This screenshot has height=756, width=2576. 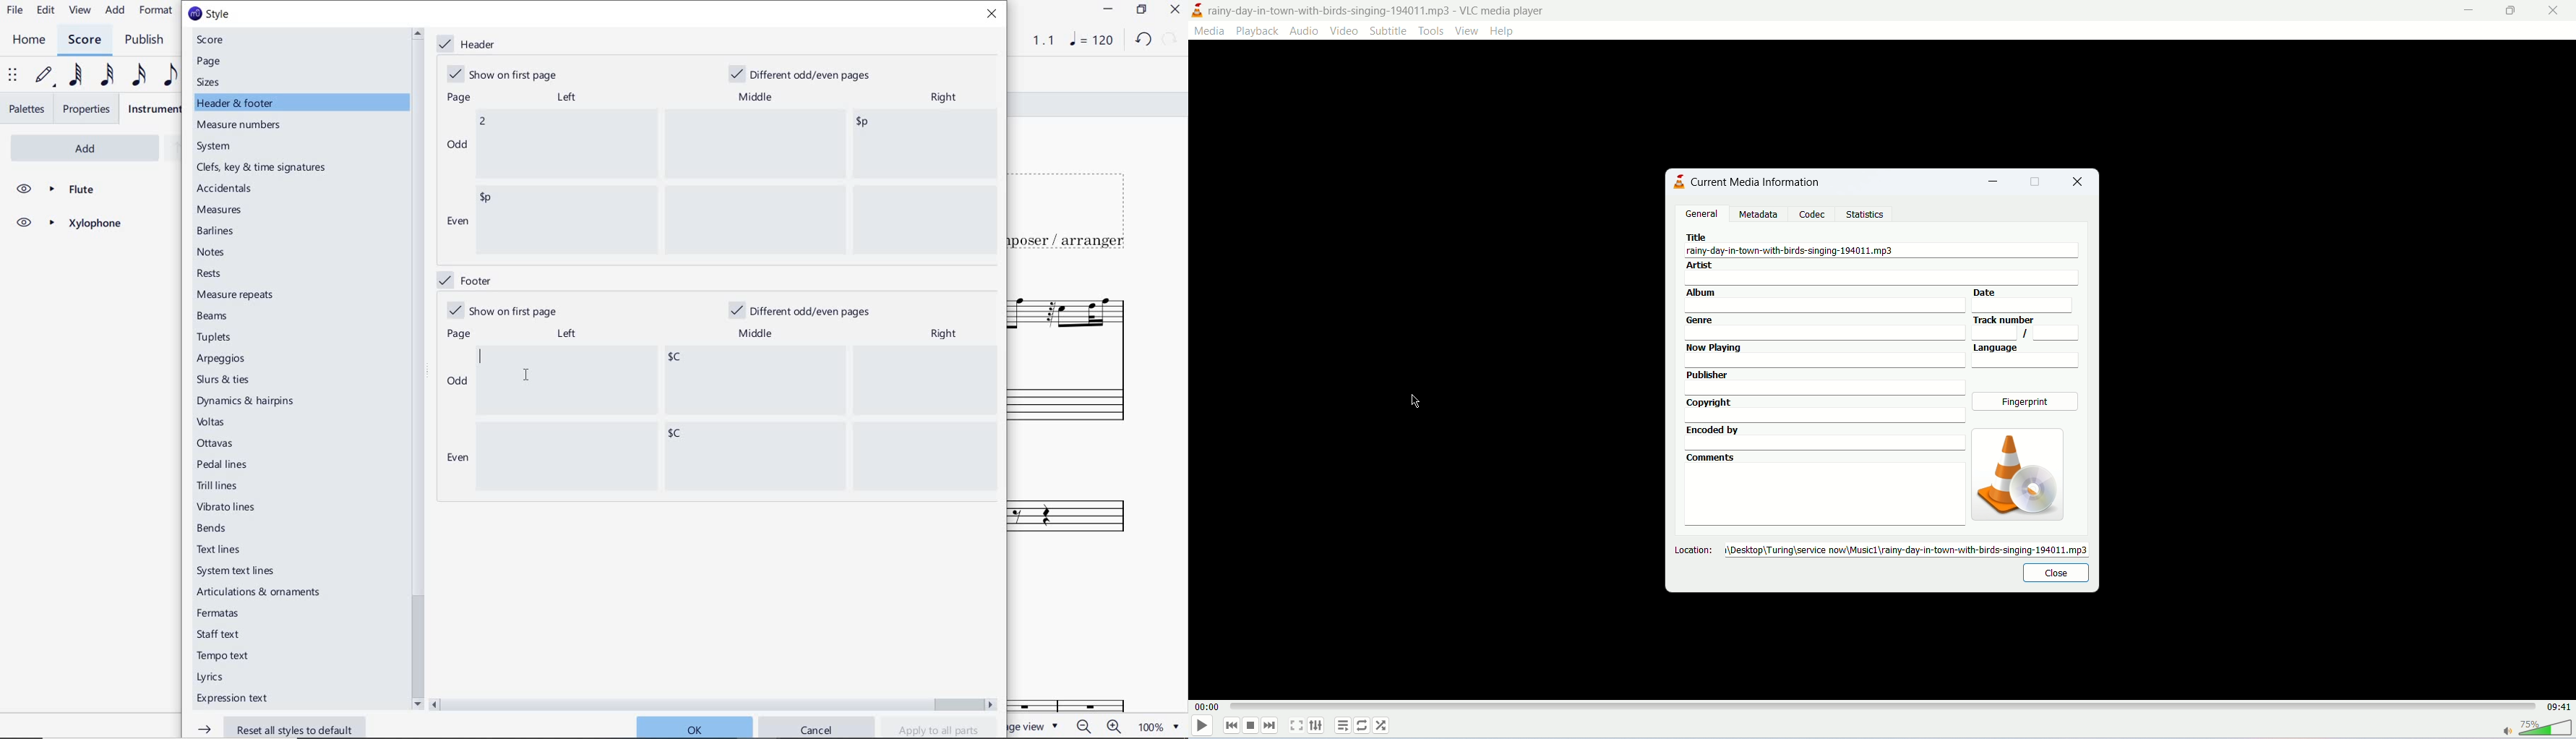 I want to click on total time, so click(x=2559, y=707).